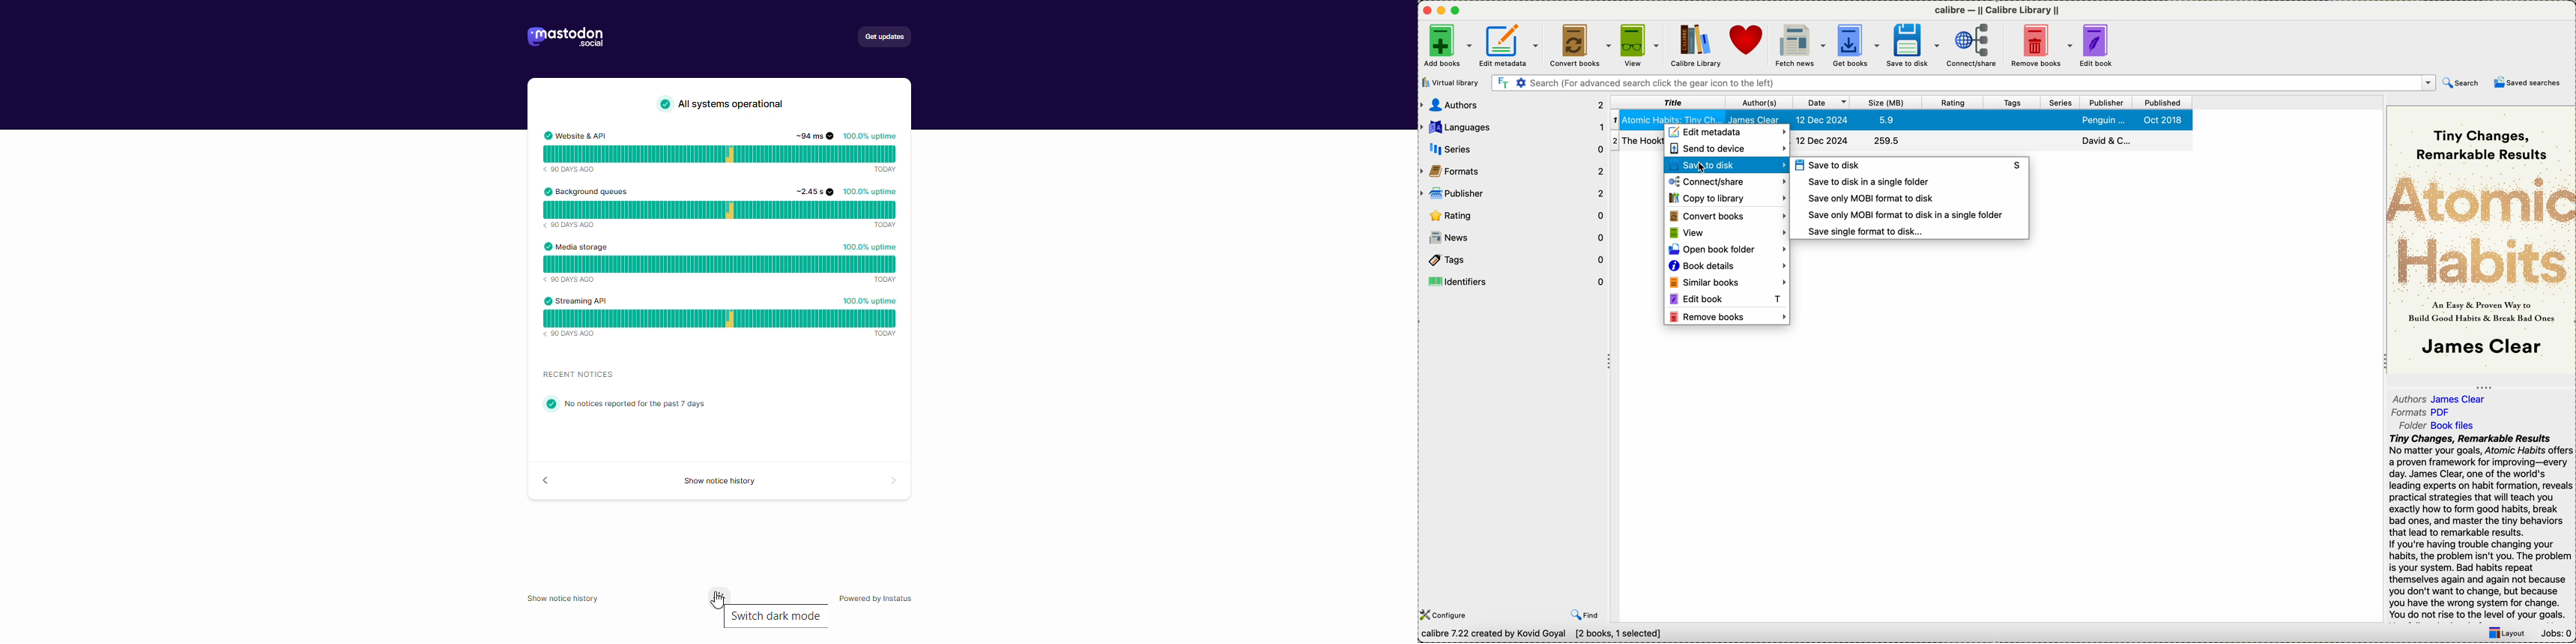 Image resolution: width=2576 pixels, height=644 pixels. Describe the element at coordinates (2528, 85) in the screenshot. I see `saved searches` at that location.